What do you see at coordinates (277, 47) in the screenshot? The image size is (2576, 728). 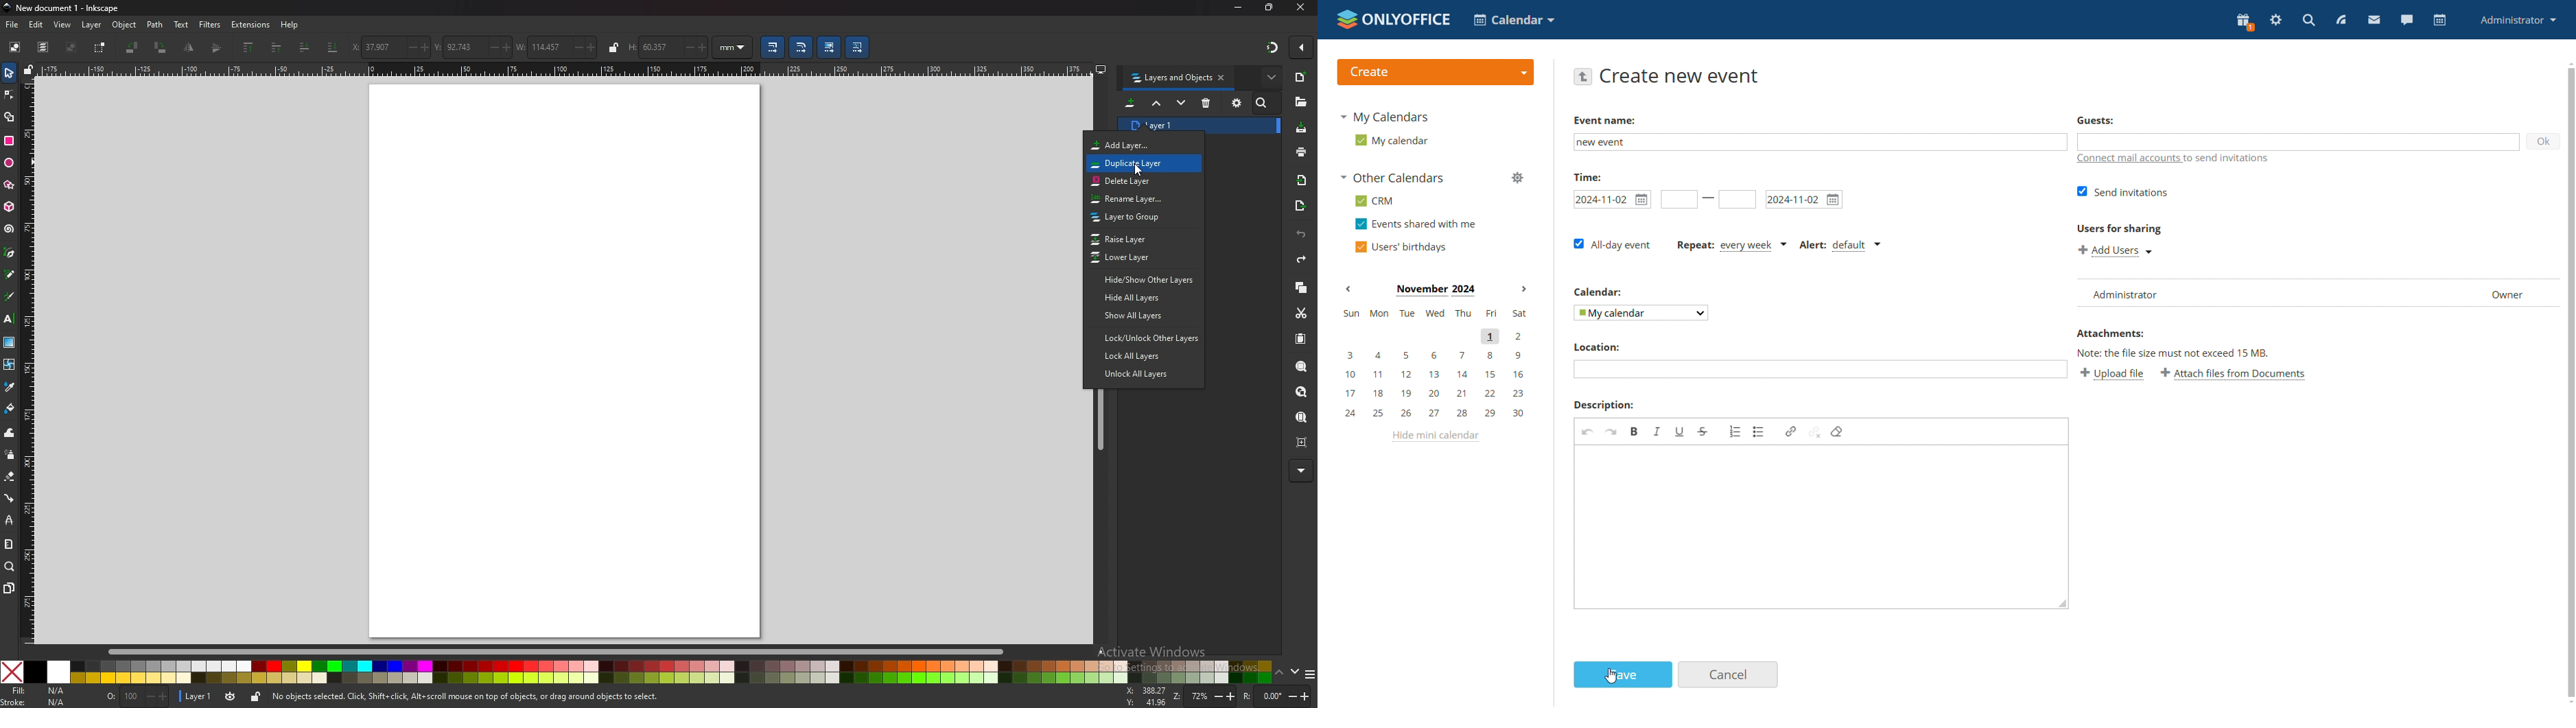 I see `raise one step` at bounding box center [277, 47].